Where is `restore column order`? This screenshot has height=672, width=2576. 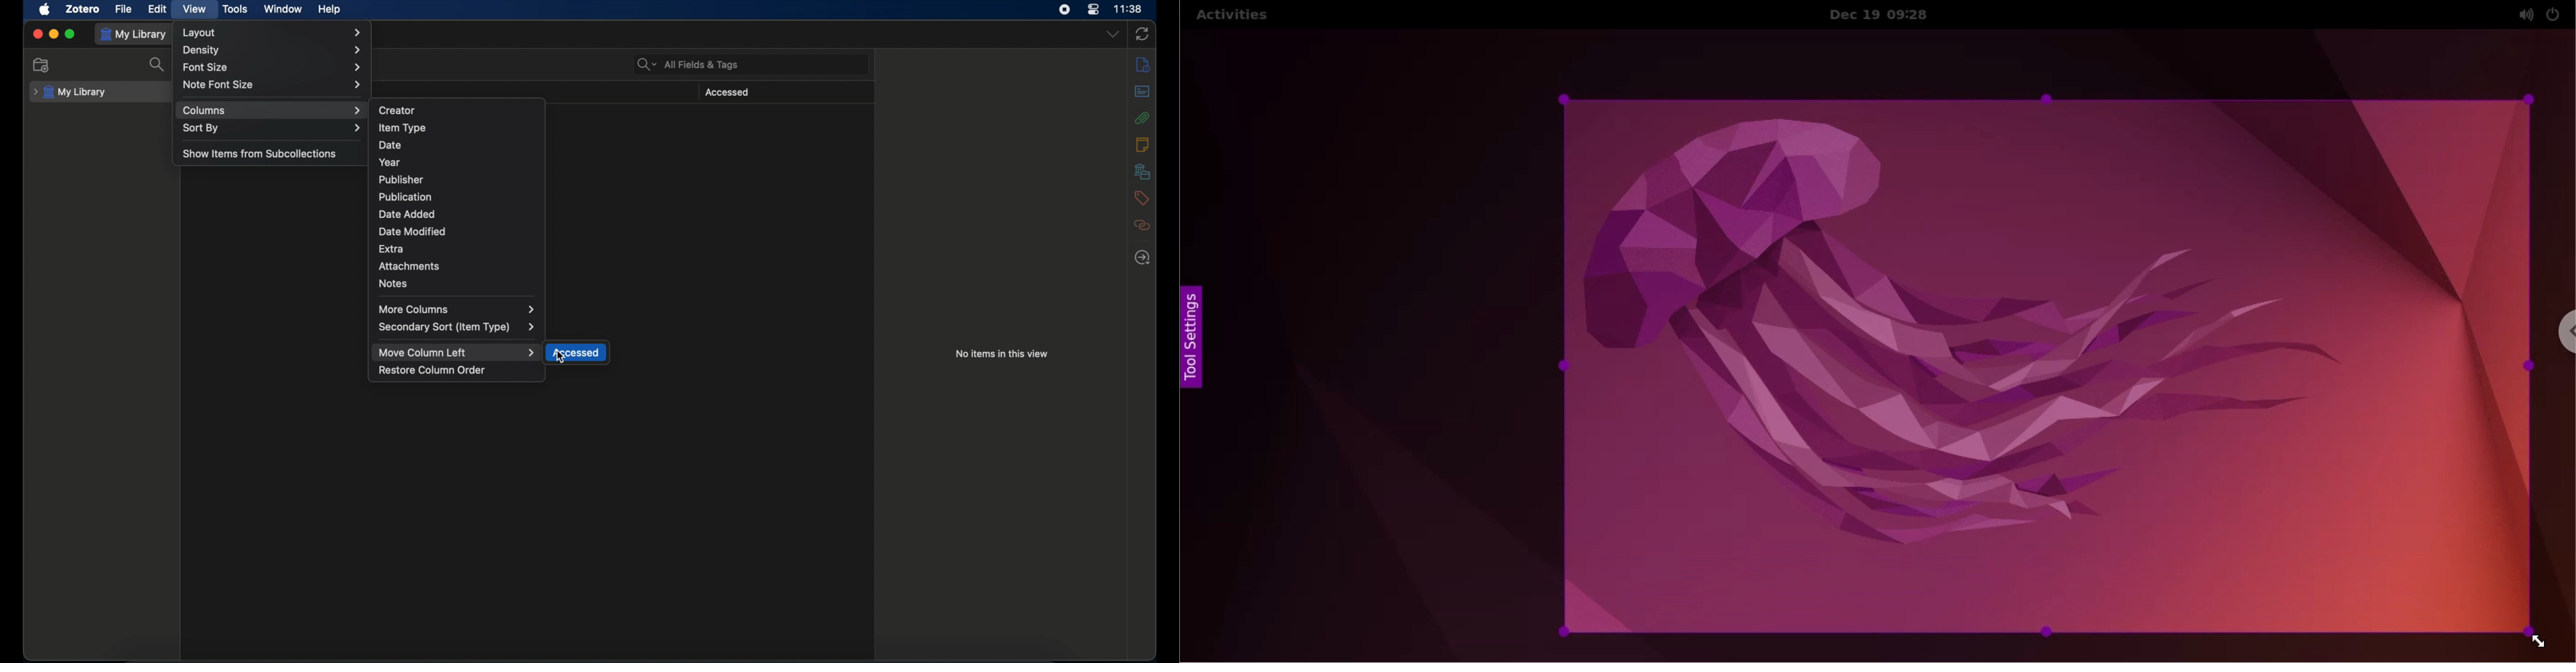
restore column order is located at coordinates (432, 370).